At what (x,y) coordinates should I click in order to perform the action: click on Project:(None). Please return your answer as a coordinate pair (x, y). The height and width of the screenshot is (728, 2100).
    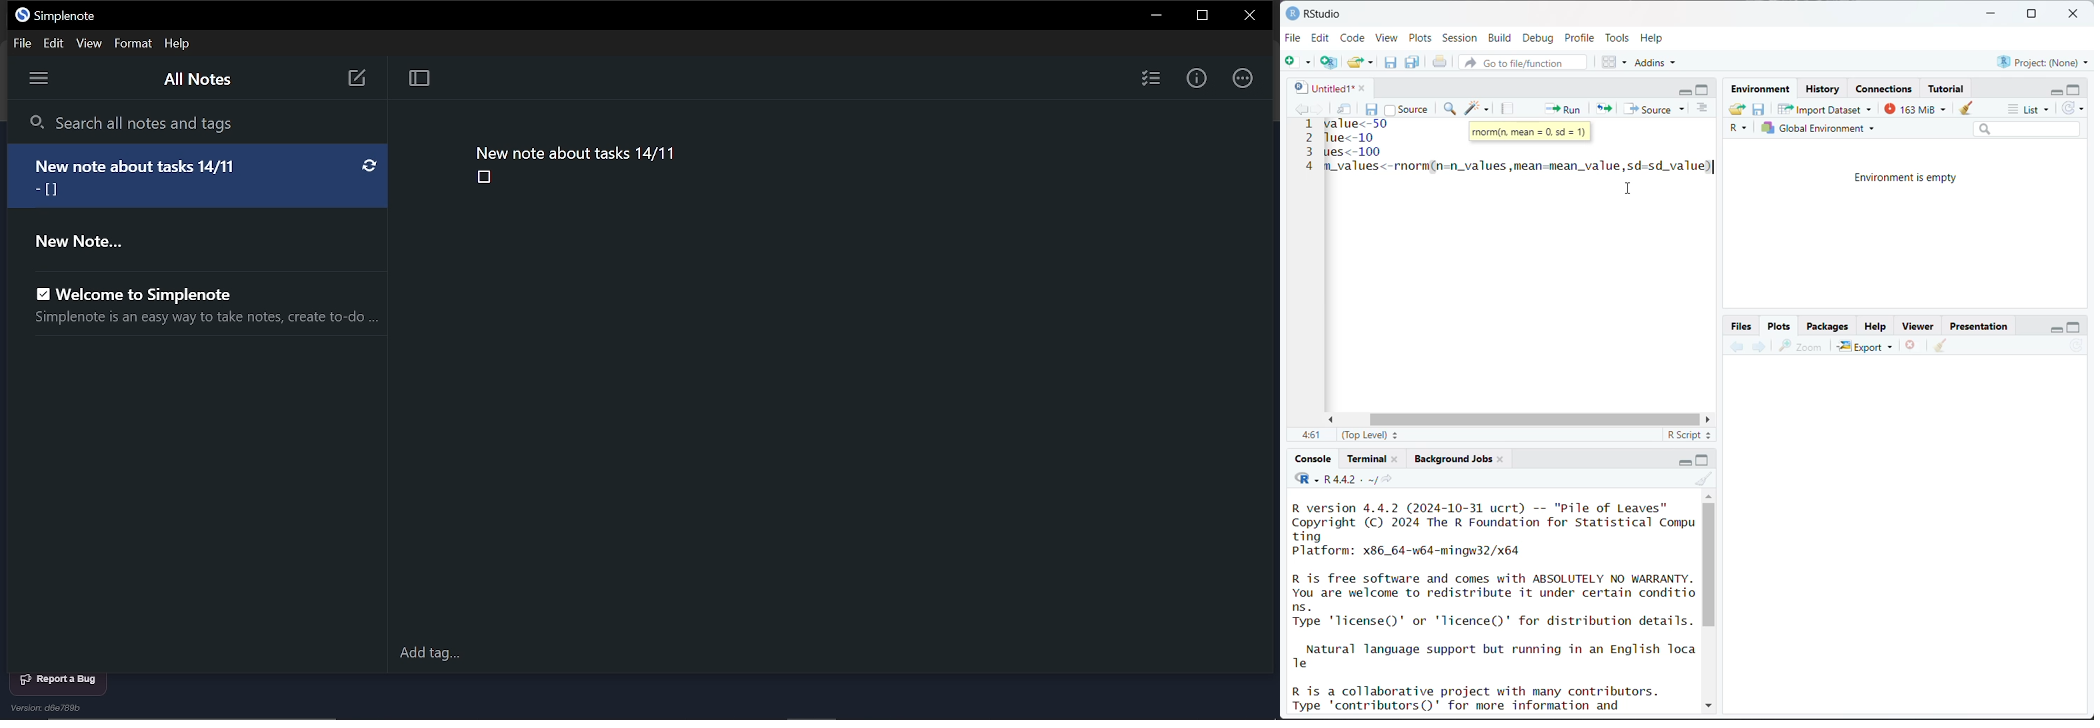
    Looking at the image, I should click on (2042, 61).